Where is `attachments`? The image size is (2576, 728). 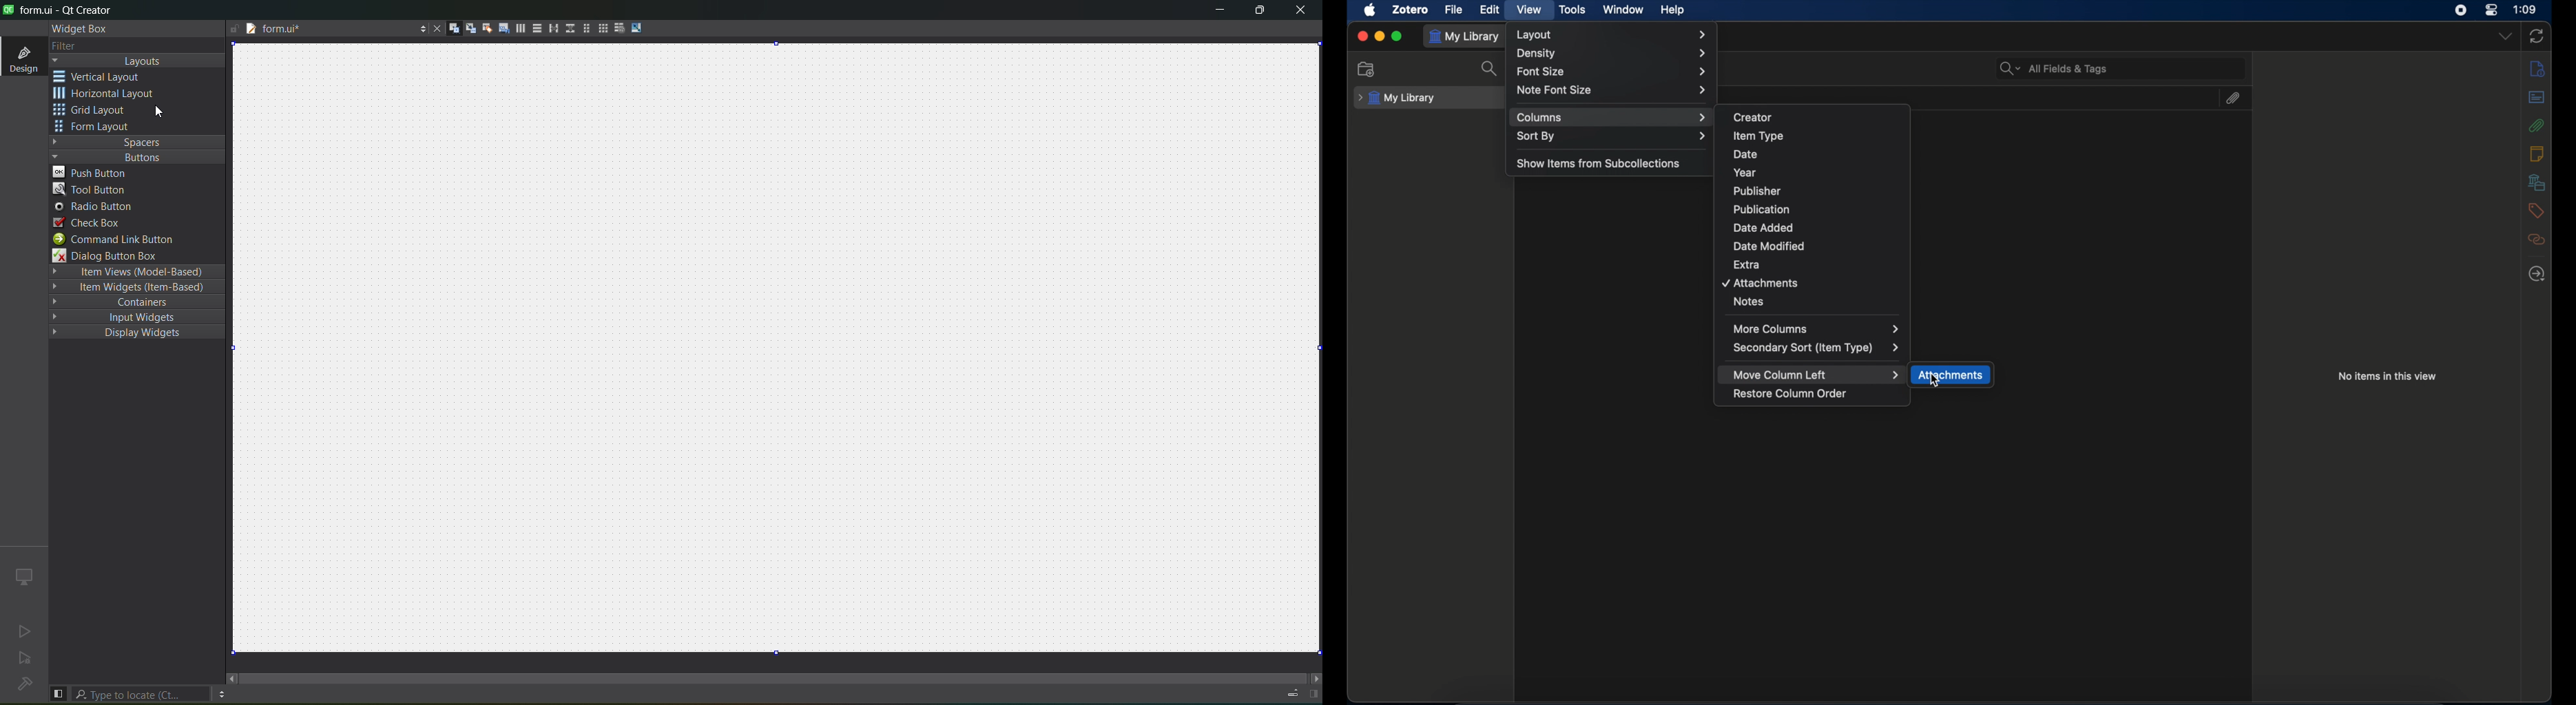 attachments is located at coordinates (2232, 98).